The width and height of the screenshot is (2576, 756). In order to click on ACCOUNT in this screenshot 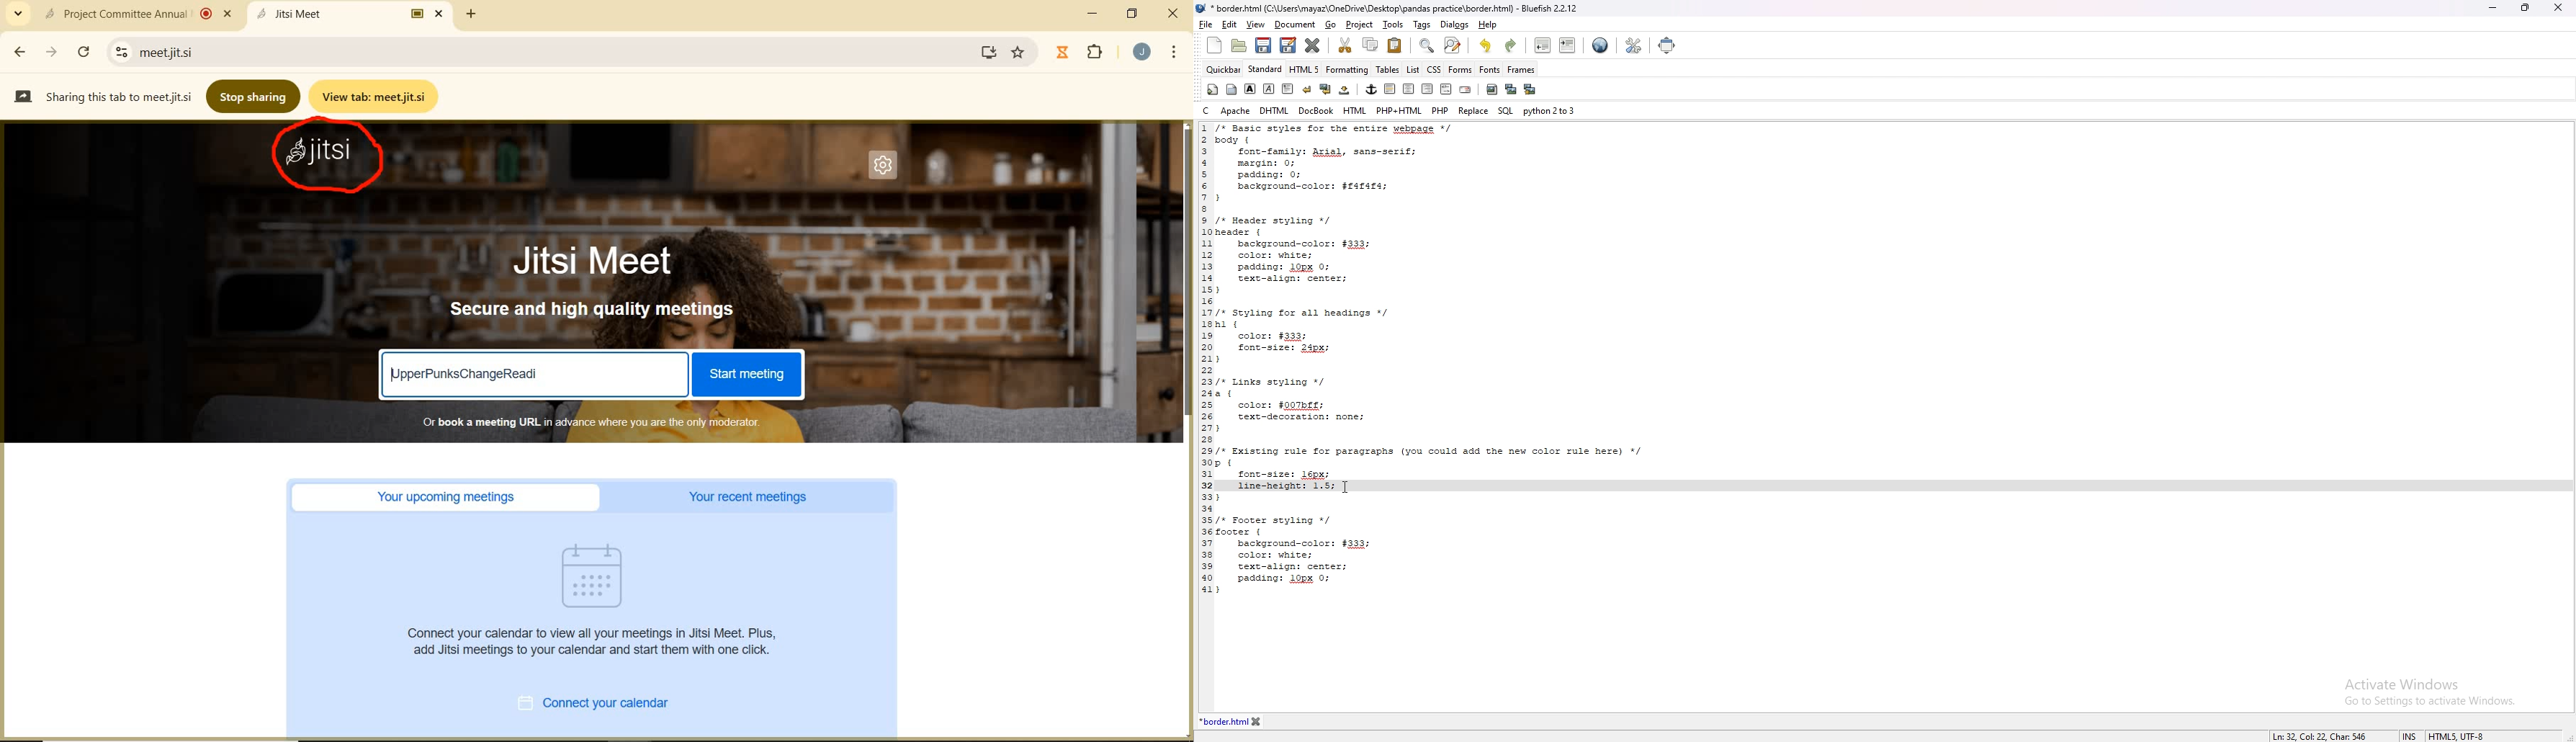, I will do `click(1142, 52)`.